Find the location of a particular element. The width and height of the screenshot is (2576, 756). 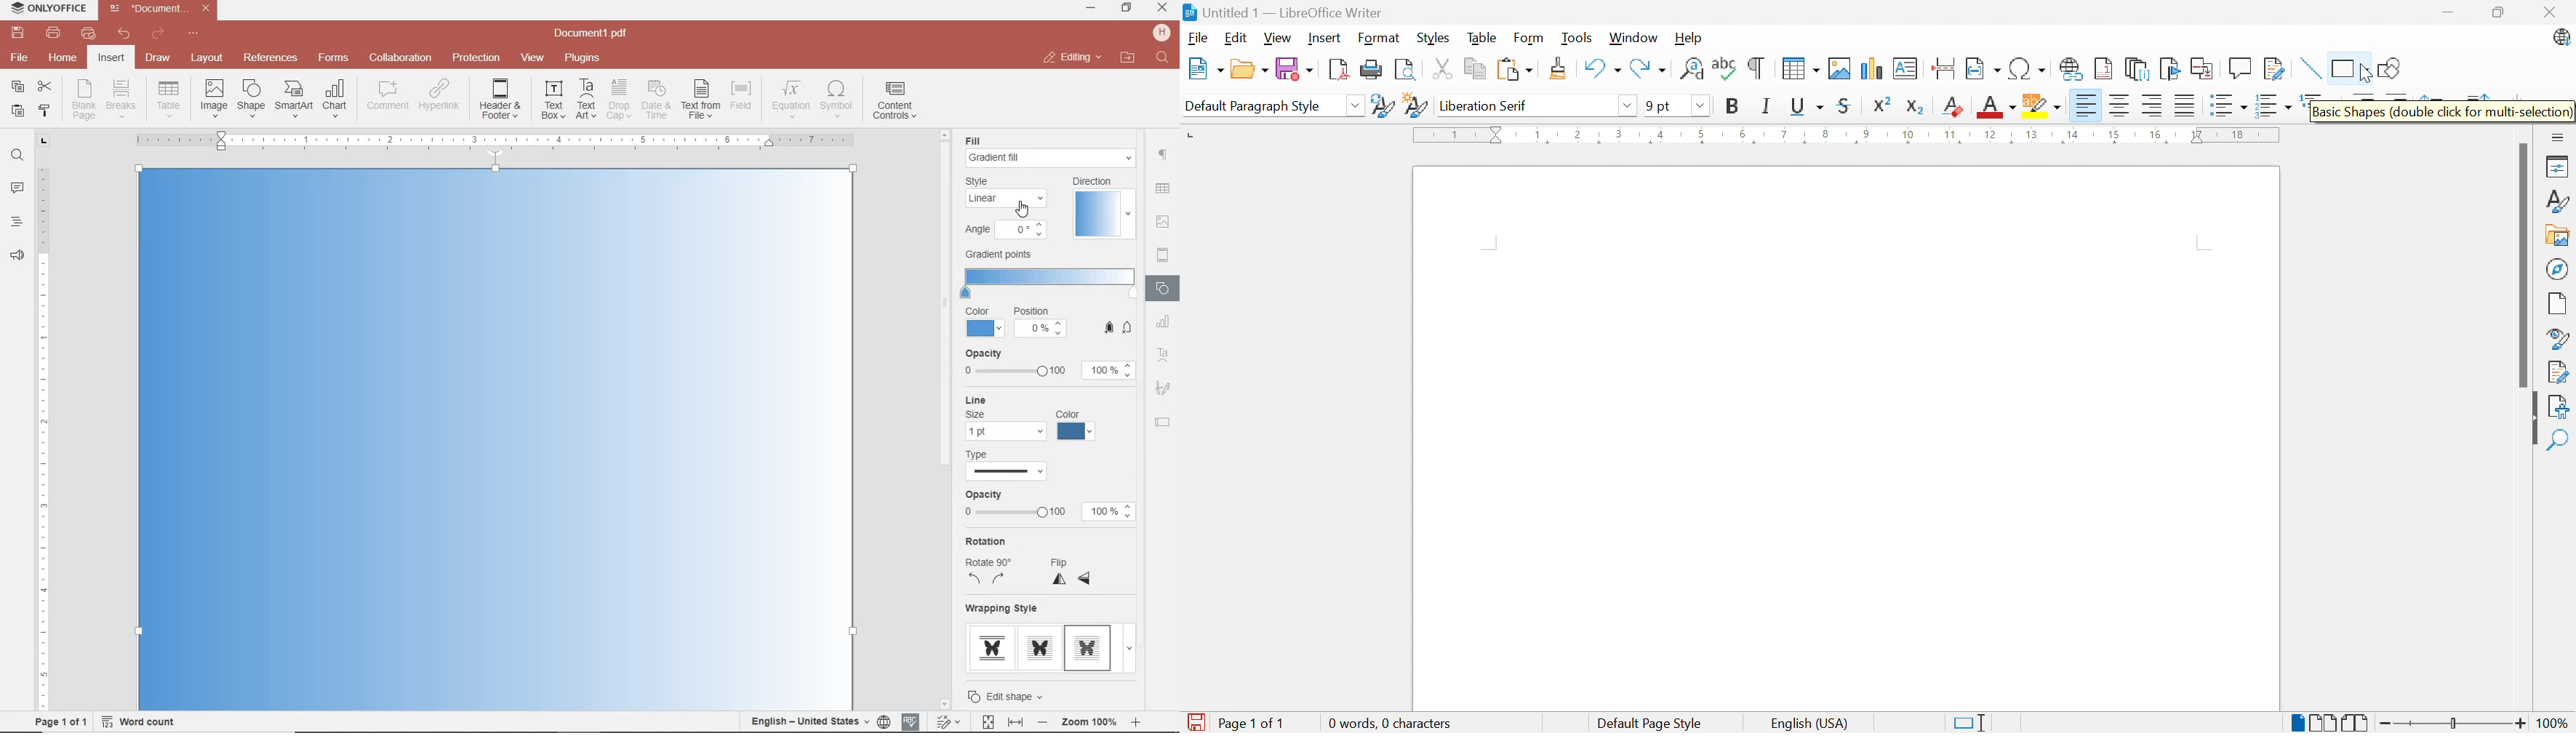

Single-page view is located at coordinates (2300, 724).